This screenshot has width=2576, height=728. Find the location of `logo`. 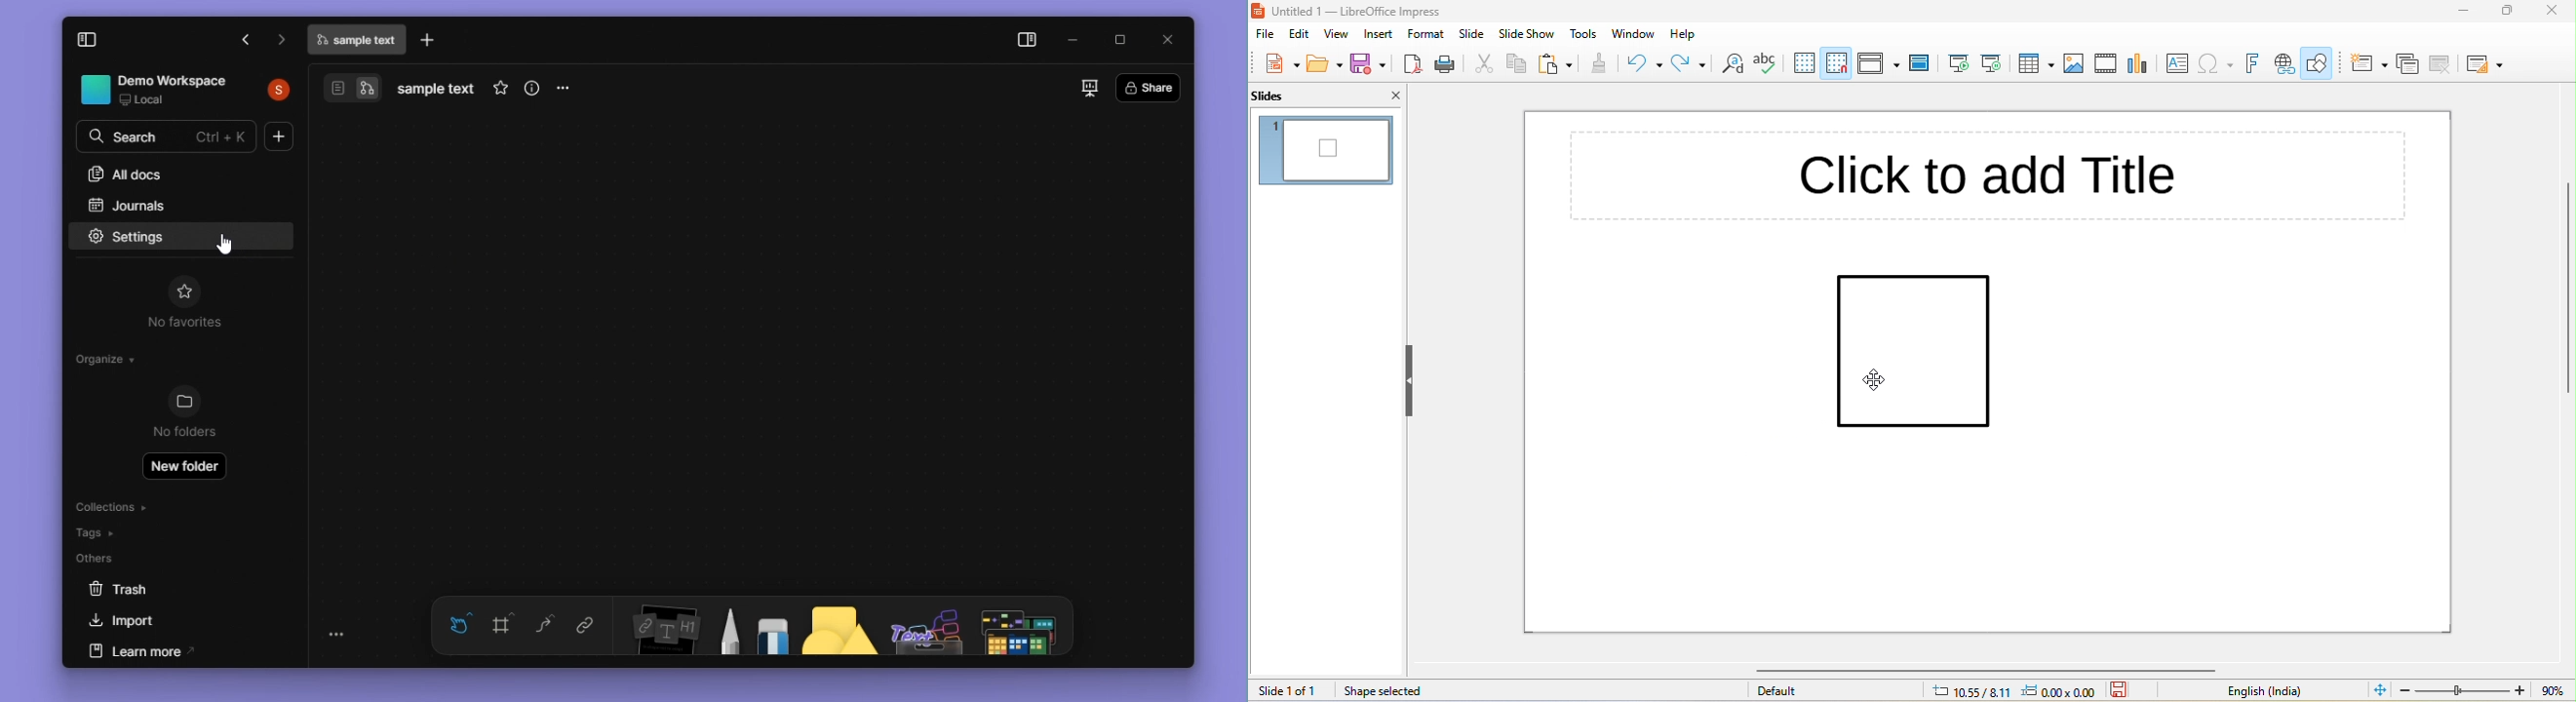

logo is located at coordinates (1260, 12).